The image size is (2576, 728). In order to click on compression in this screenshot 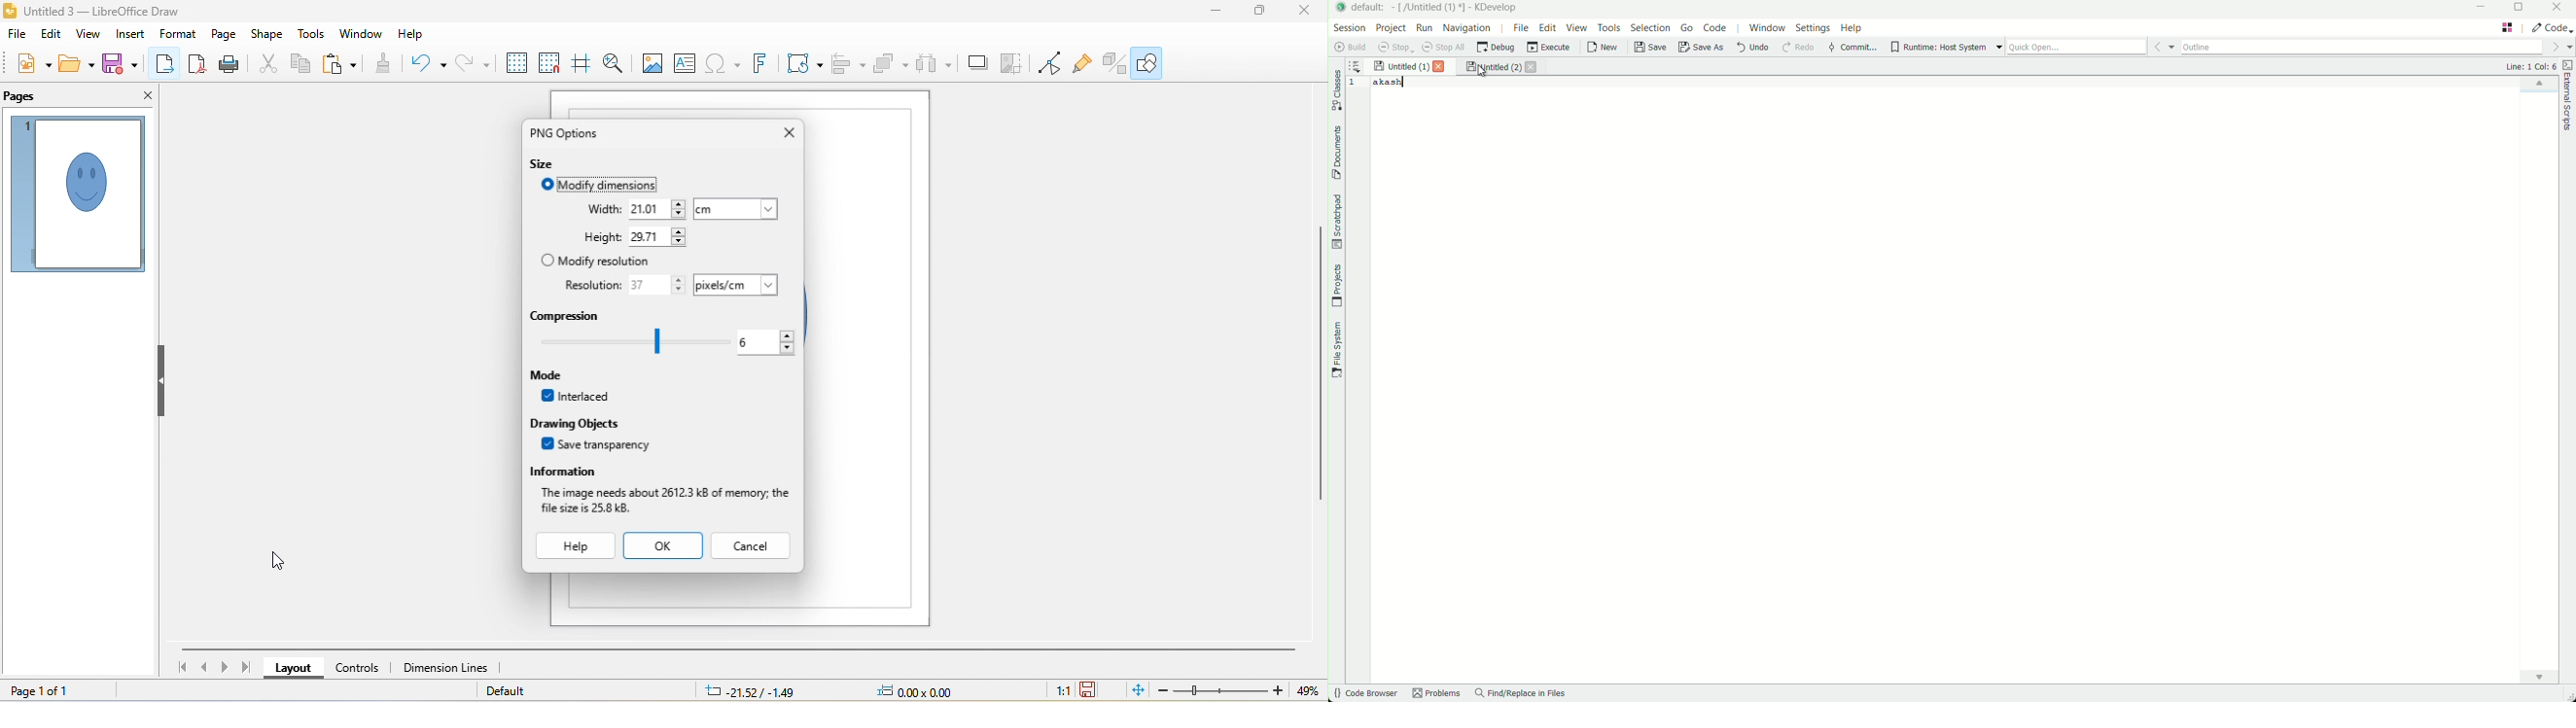, I will do `click(566, 316)`.